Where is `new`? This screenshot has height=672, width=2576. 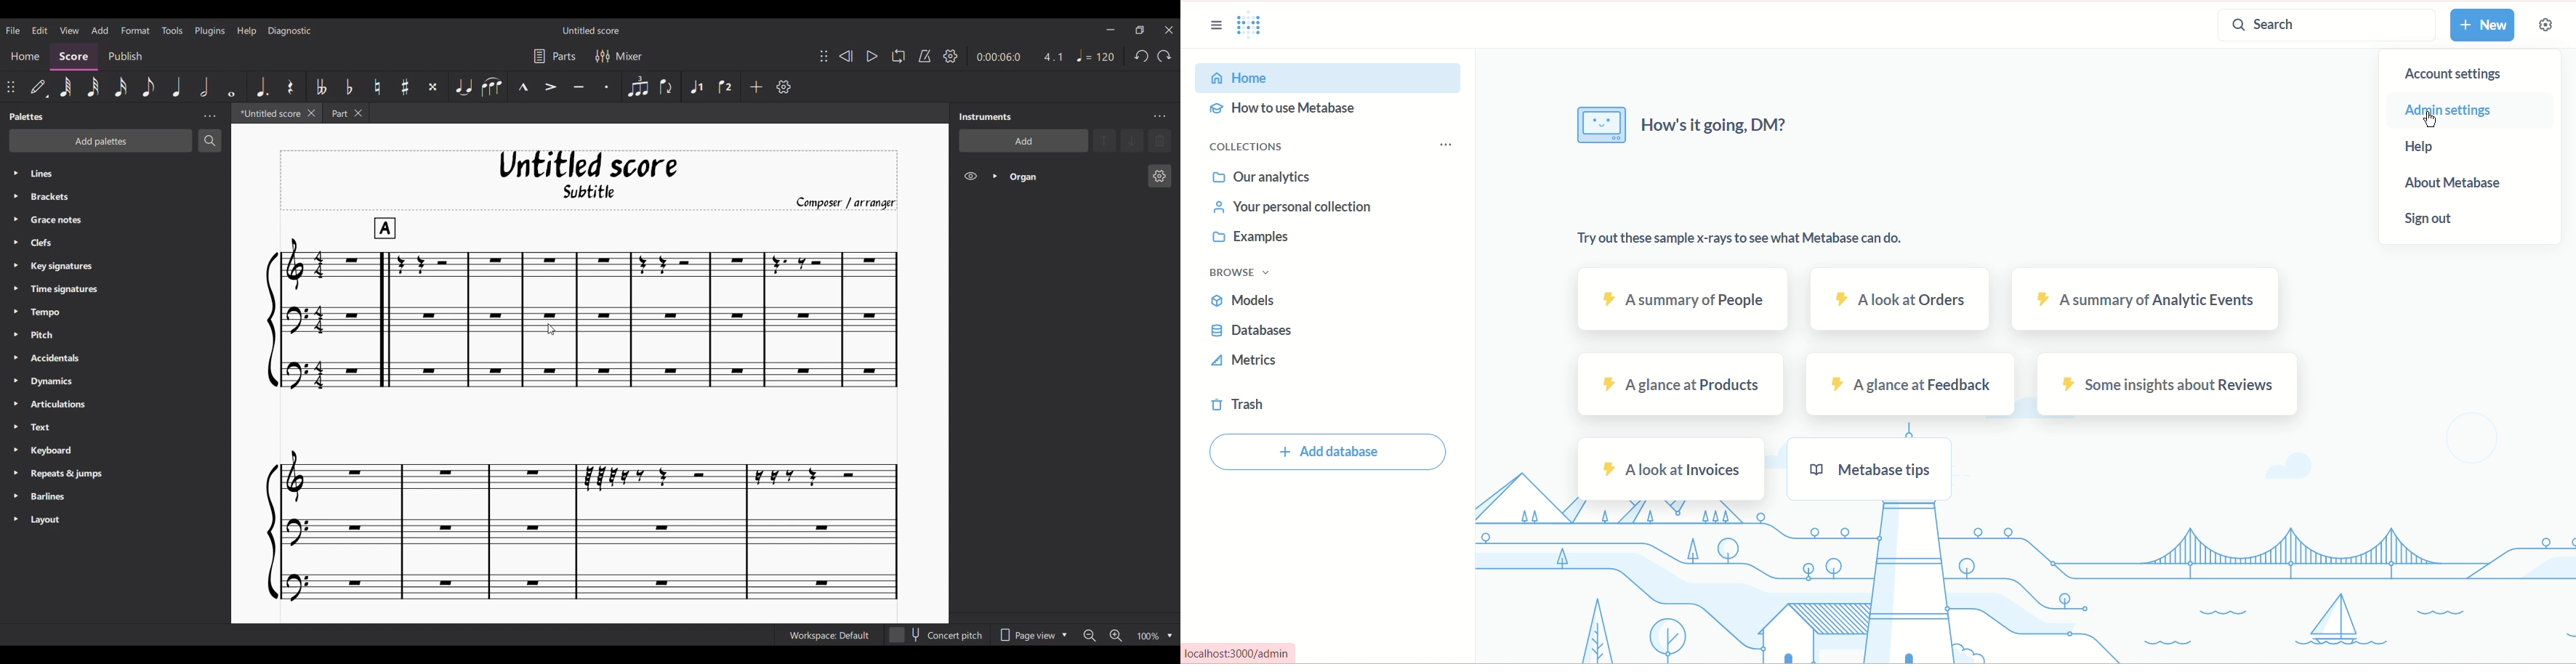
new is located at coordinates (2483, 24).